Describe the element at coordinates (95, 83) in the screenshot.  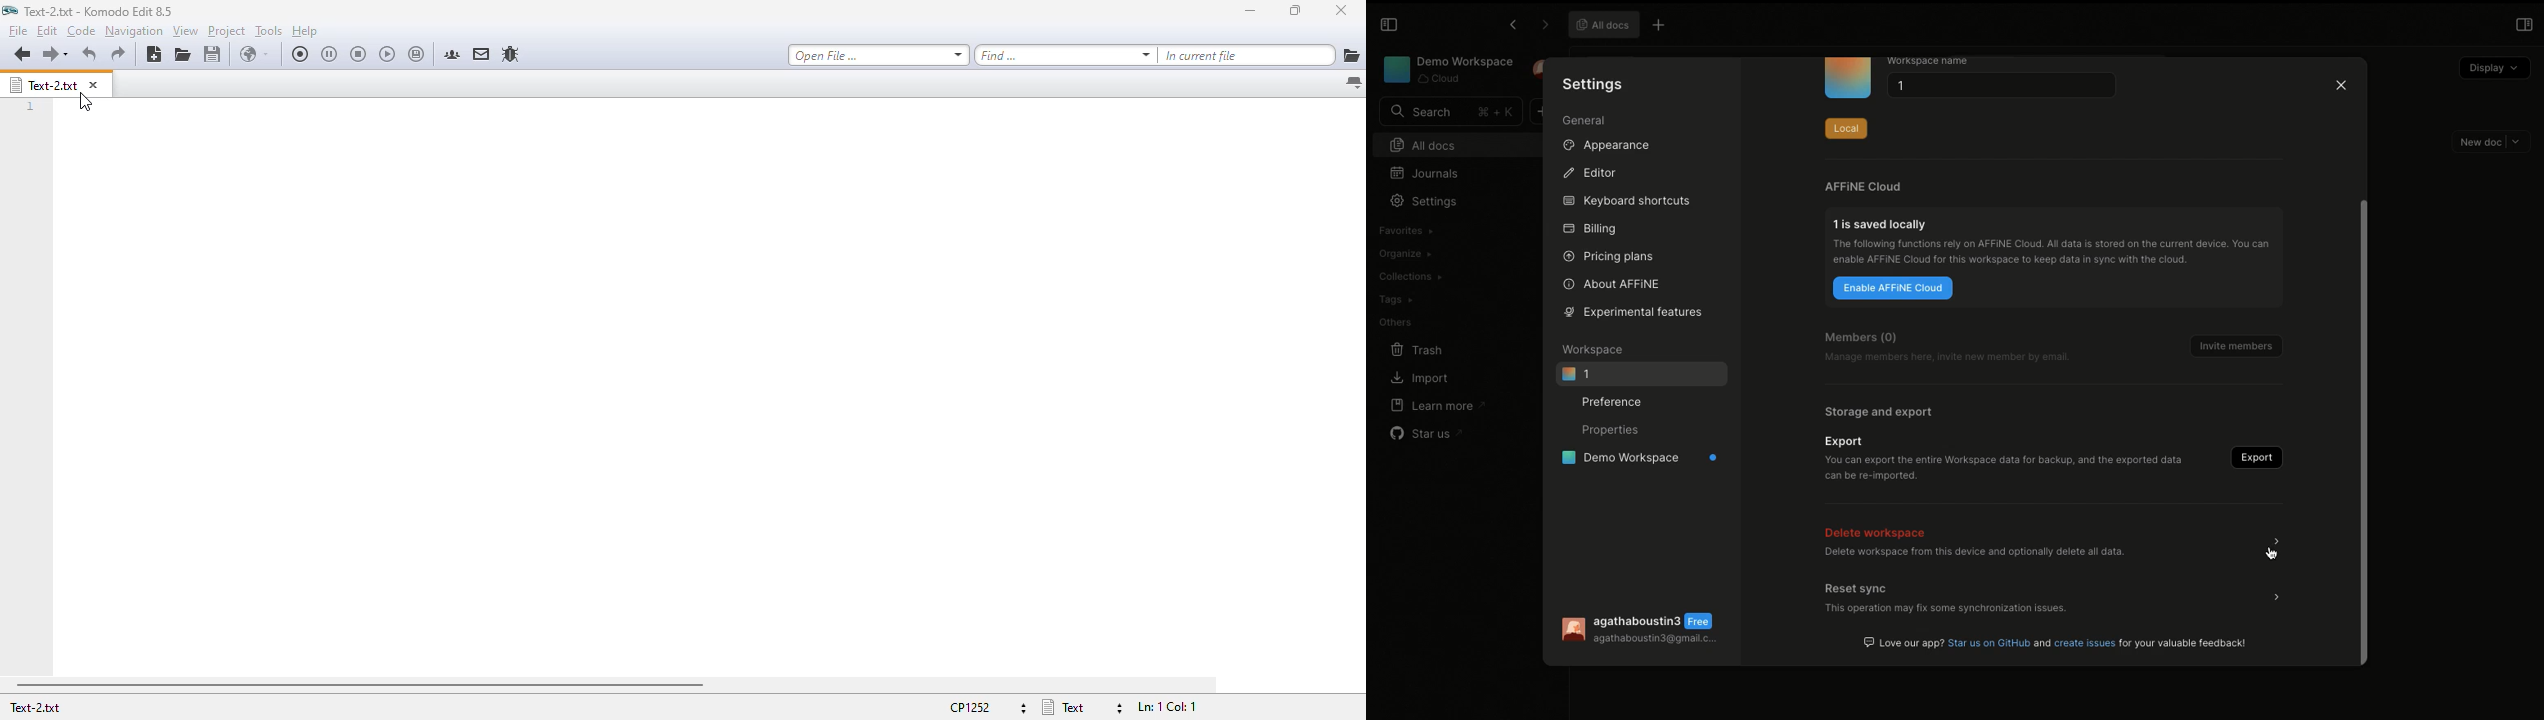
I see `close tab` at that location.